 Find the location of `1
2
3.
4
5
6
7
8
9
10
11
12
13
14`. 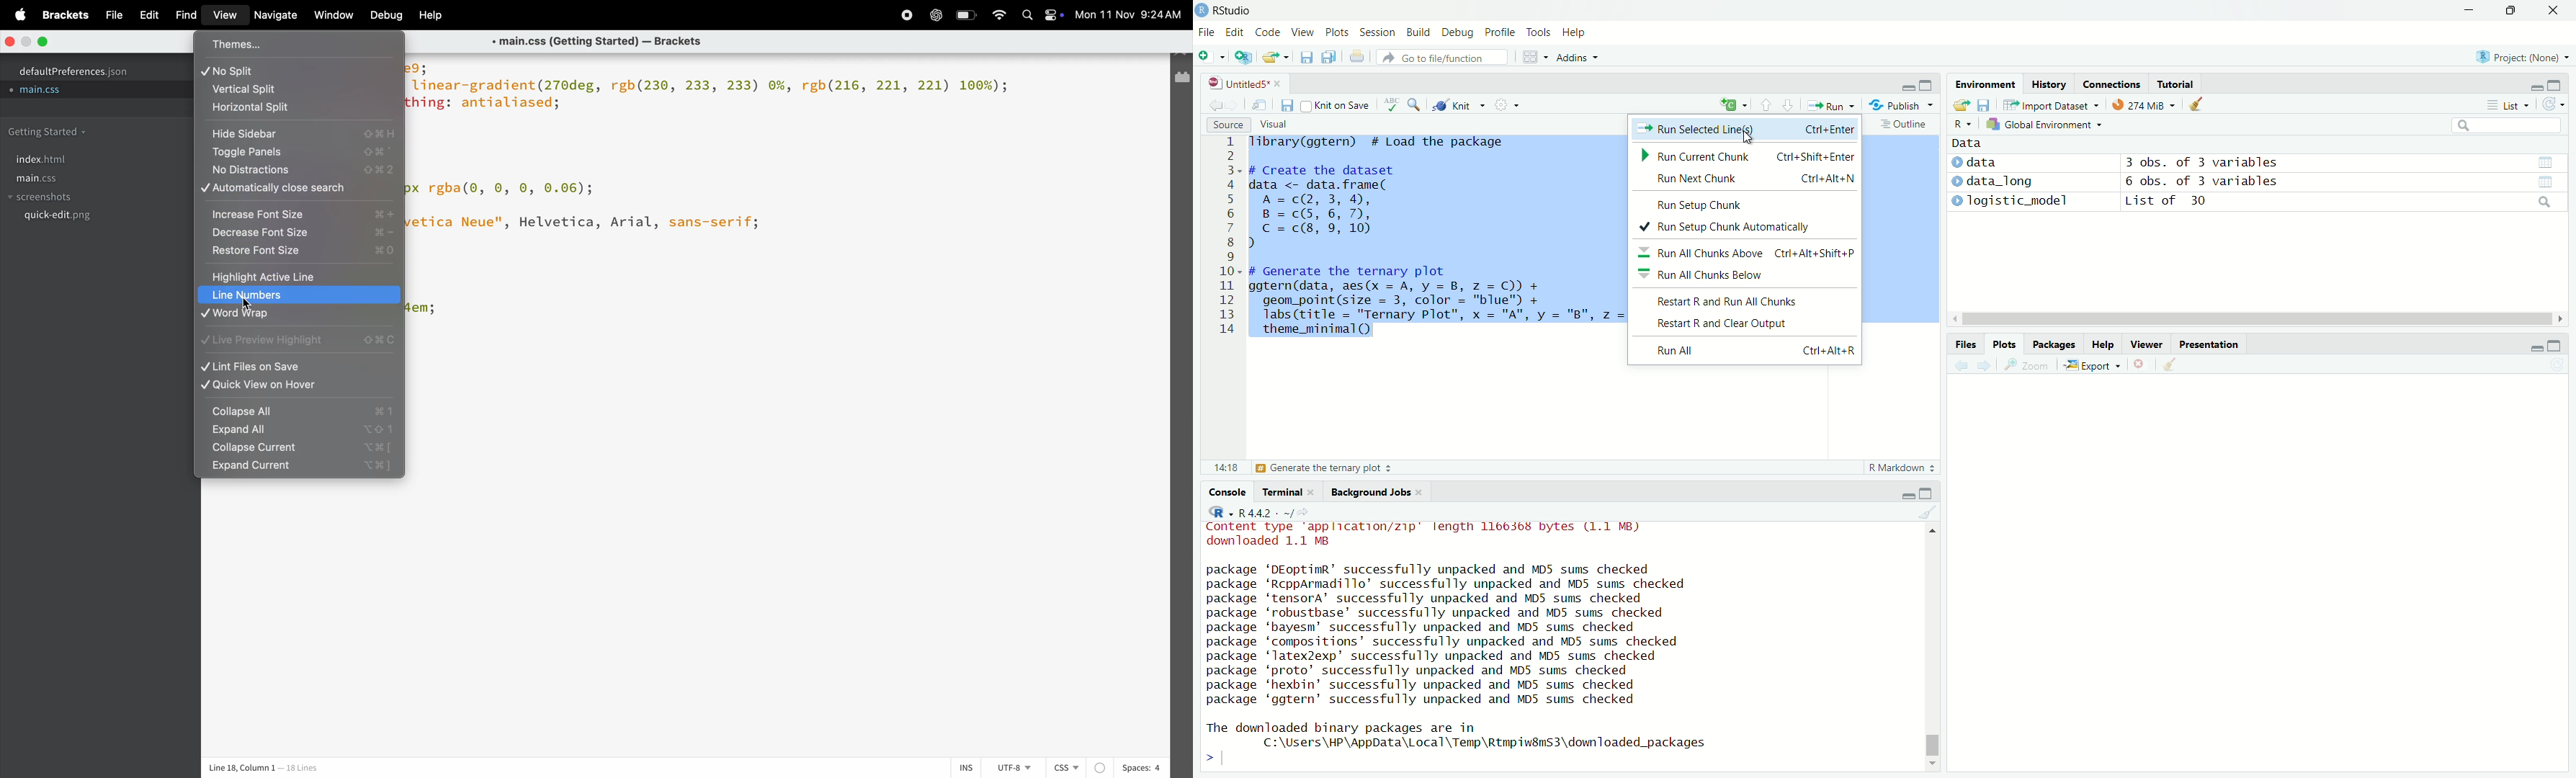

1
2
3.
4
5
6
7
8
9
10
11
12
13
14 is located at coordinates (1230, 238).